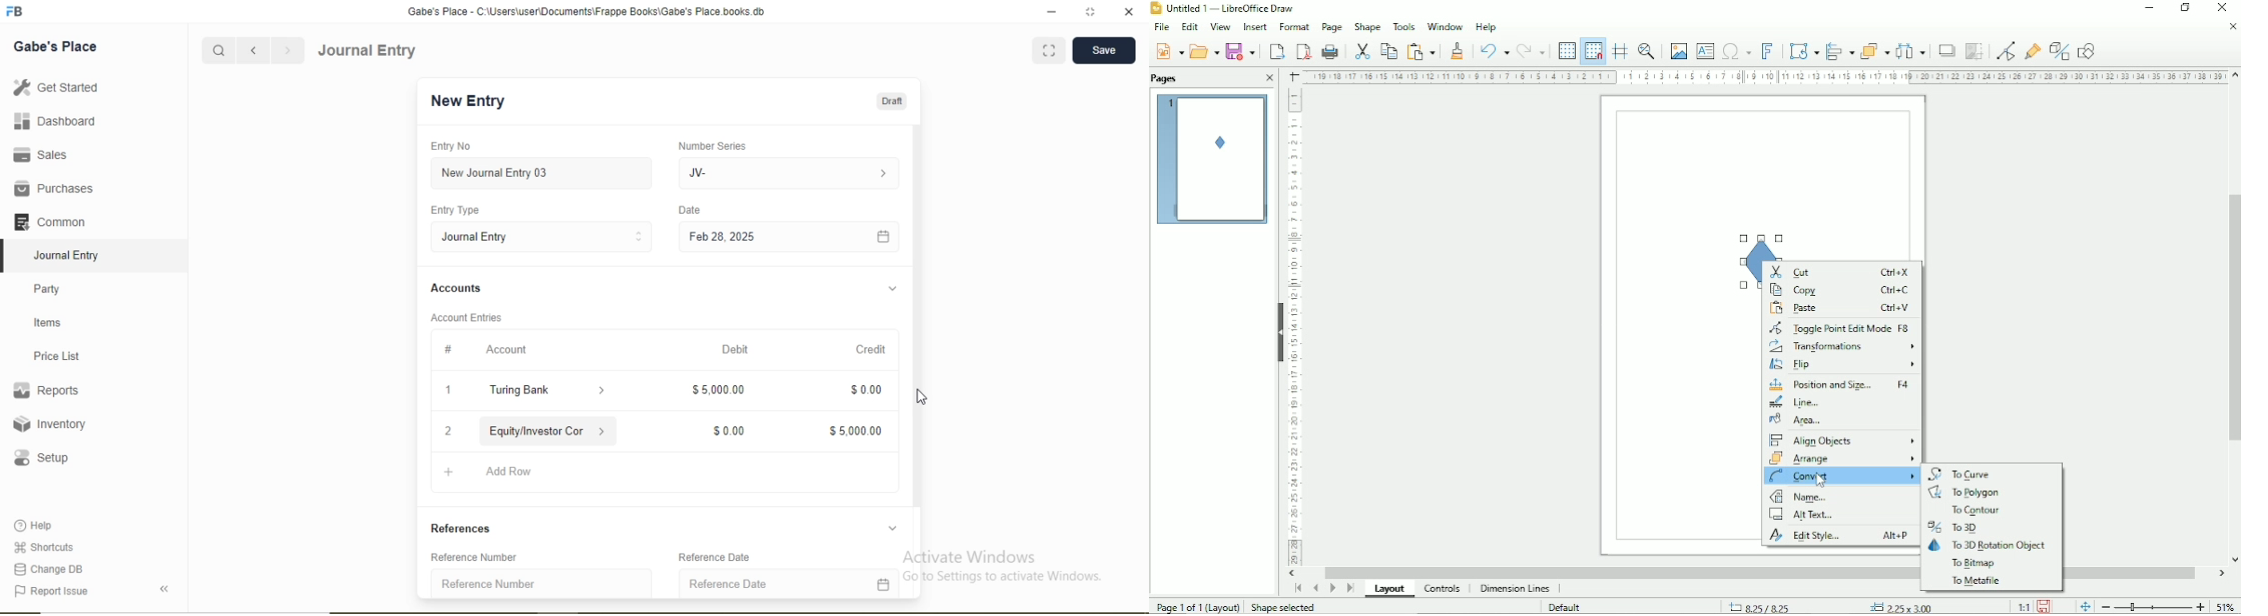  Describe the element at coordinates (1167, 78) in the screenshot. I see `Pages` at that location.